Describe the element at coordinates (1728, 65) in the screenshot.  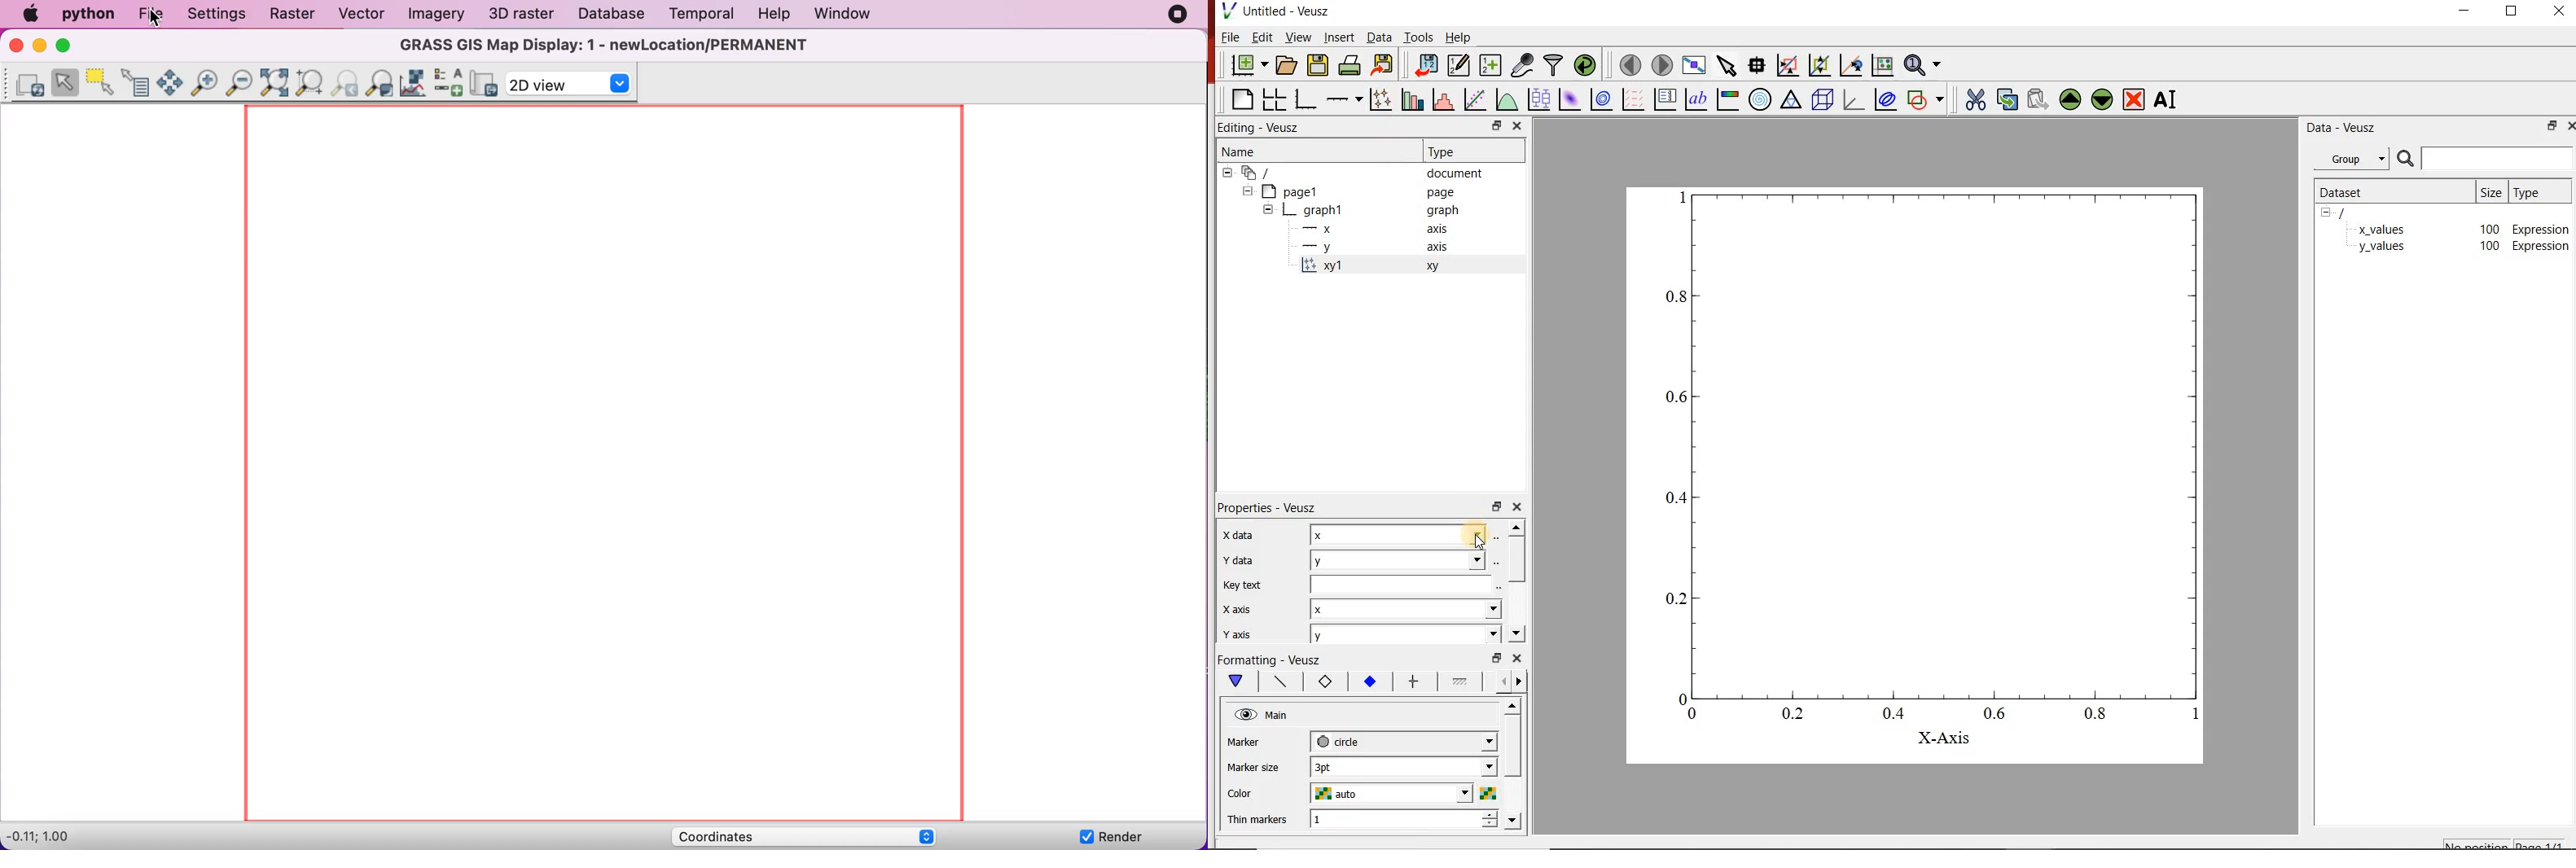
I see `select items from the graph` at that location.